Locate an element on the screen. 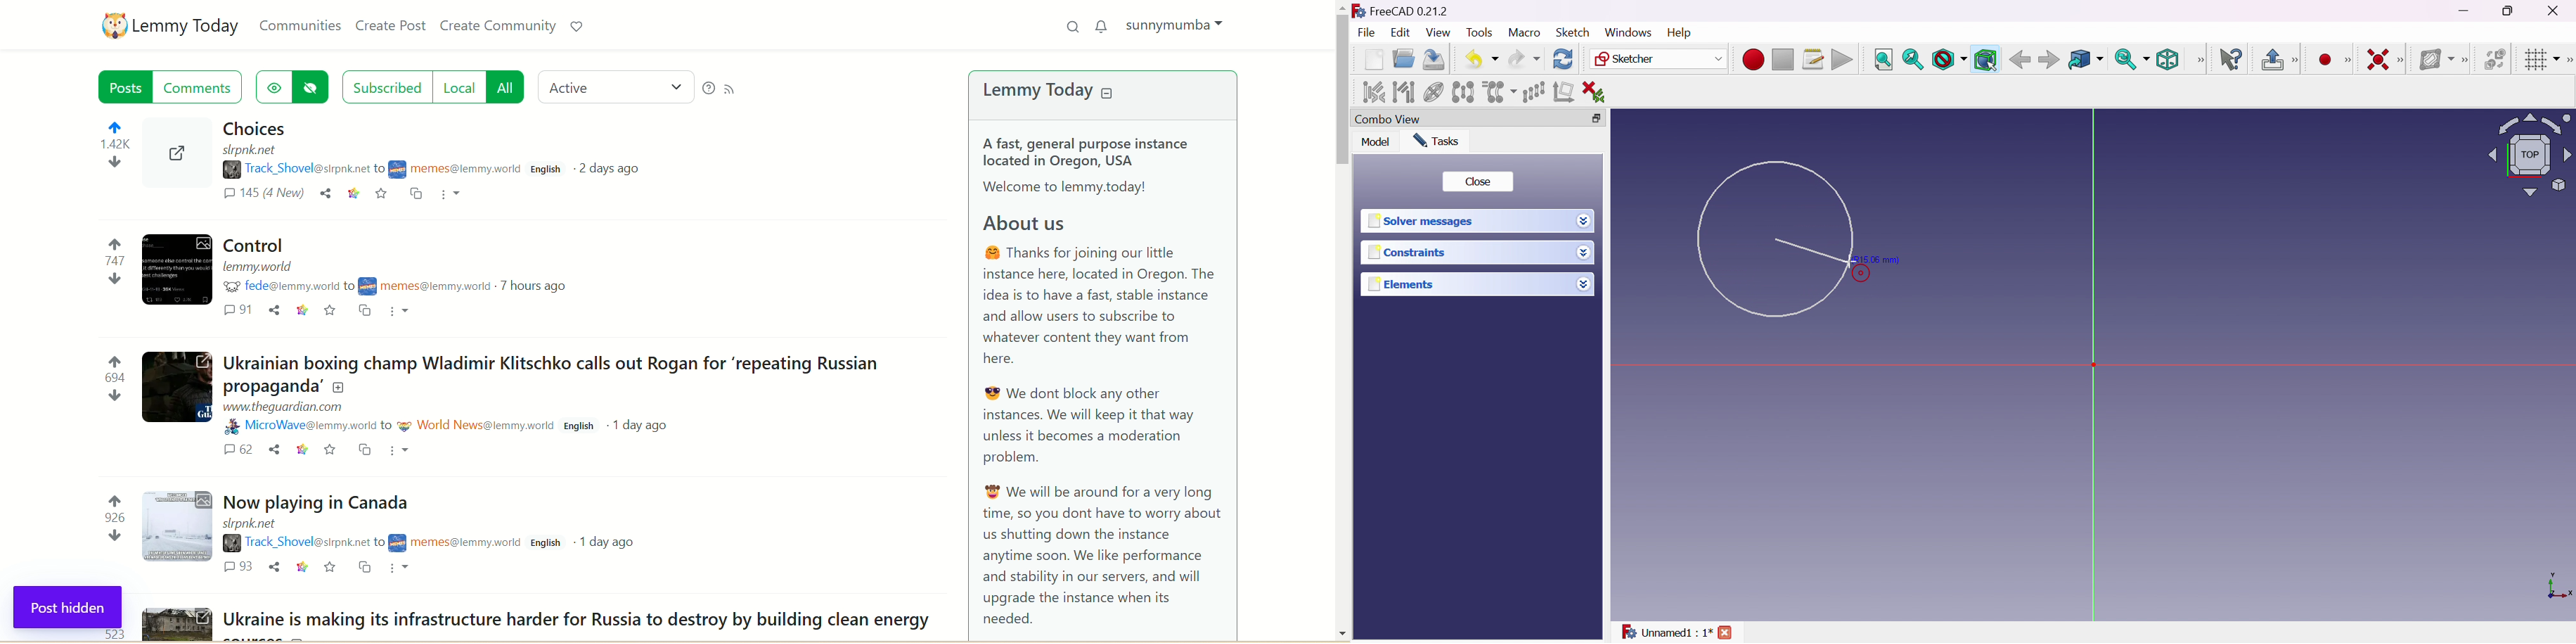 Image resolution: width=2576 pixels, height=644 pixels. Select associated constraints is located at coordinates (1372, 92).